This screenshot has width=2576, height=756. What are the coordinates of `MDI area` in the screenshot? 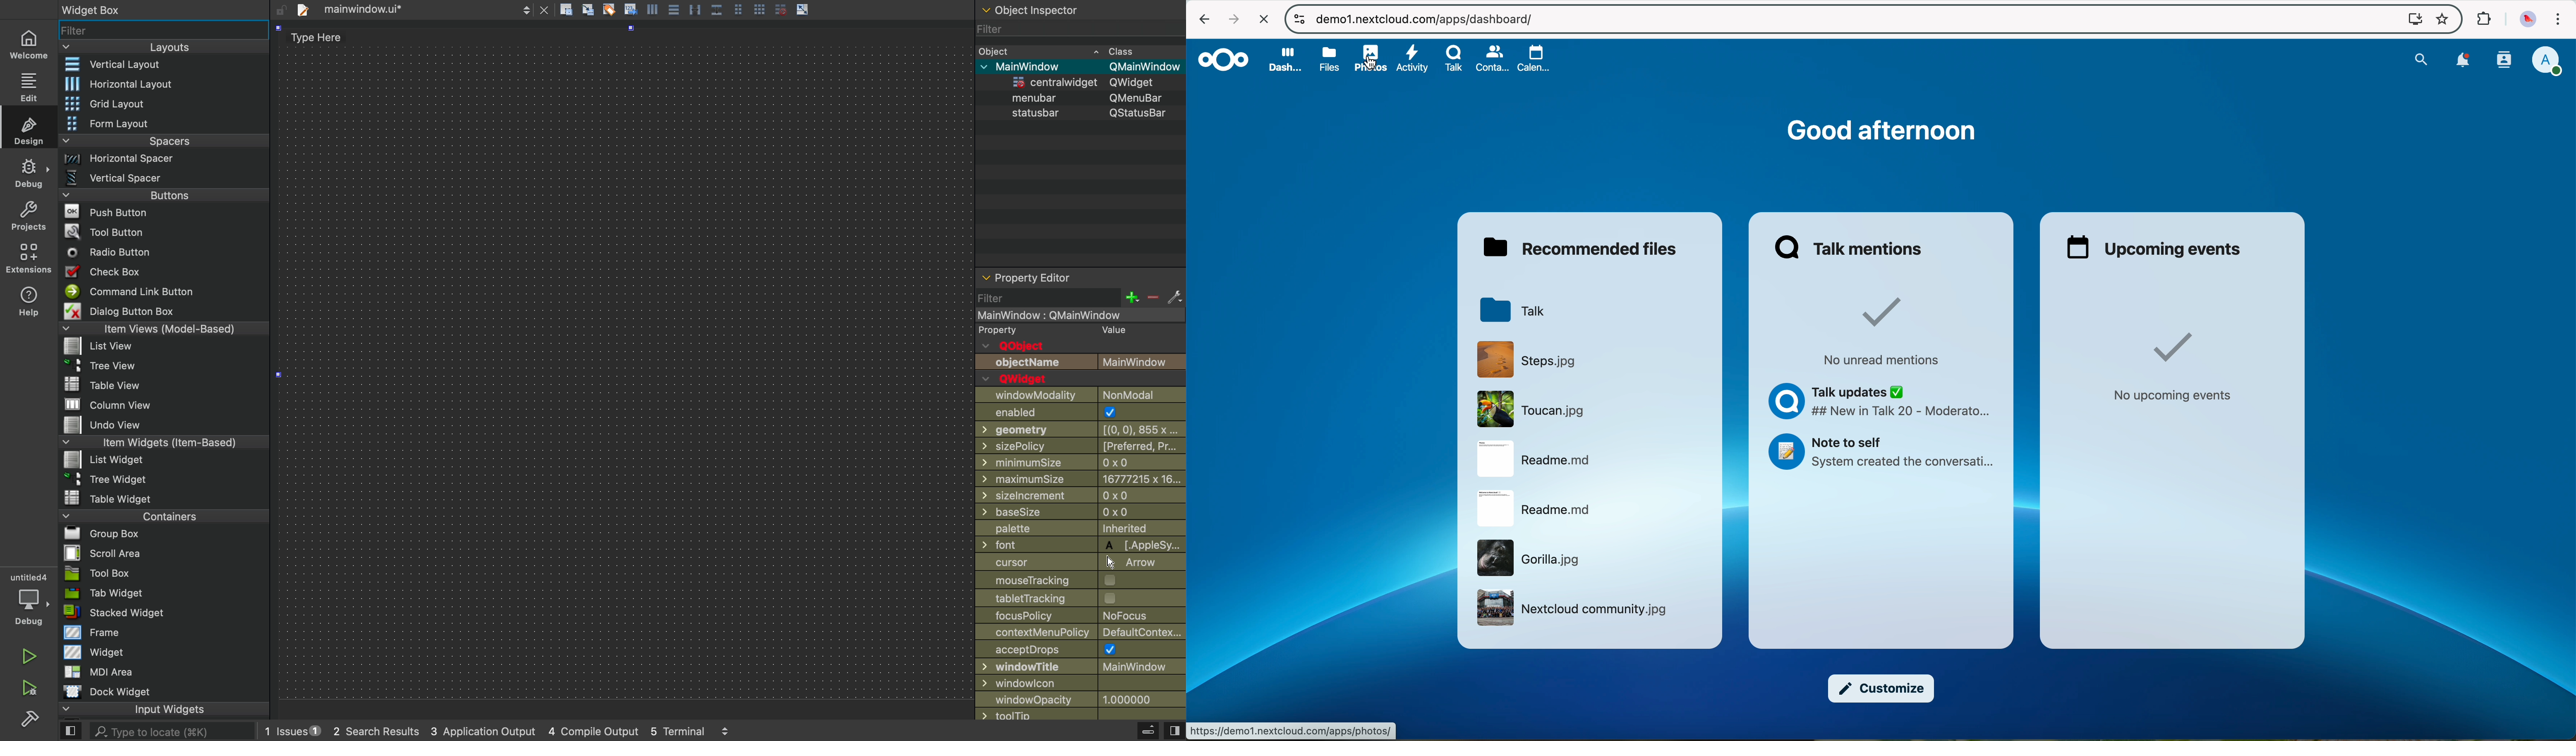 It's located at (165, 670).